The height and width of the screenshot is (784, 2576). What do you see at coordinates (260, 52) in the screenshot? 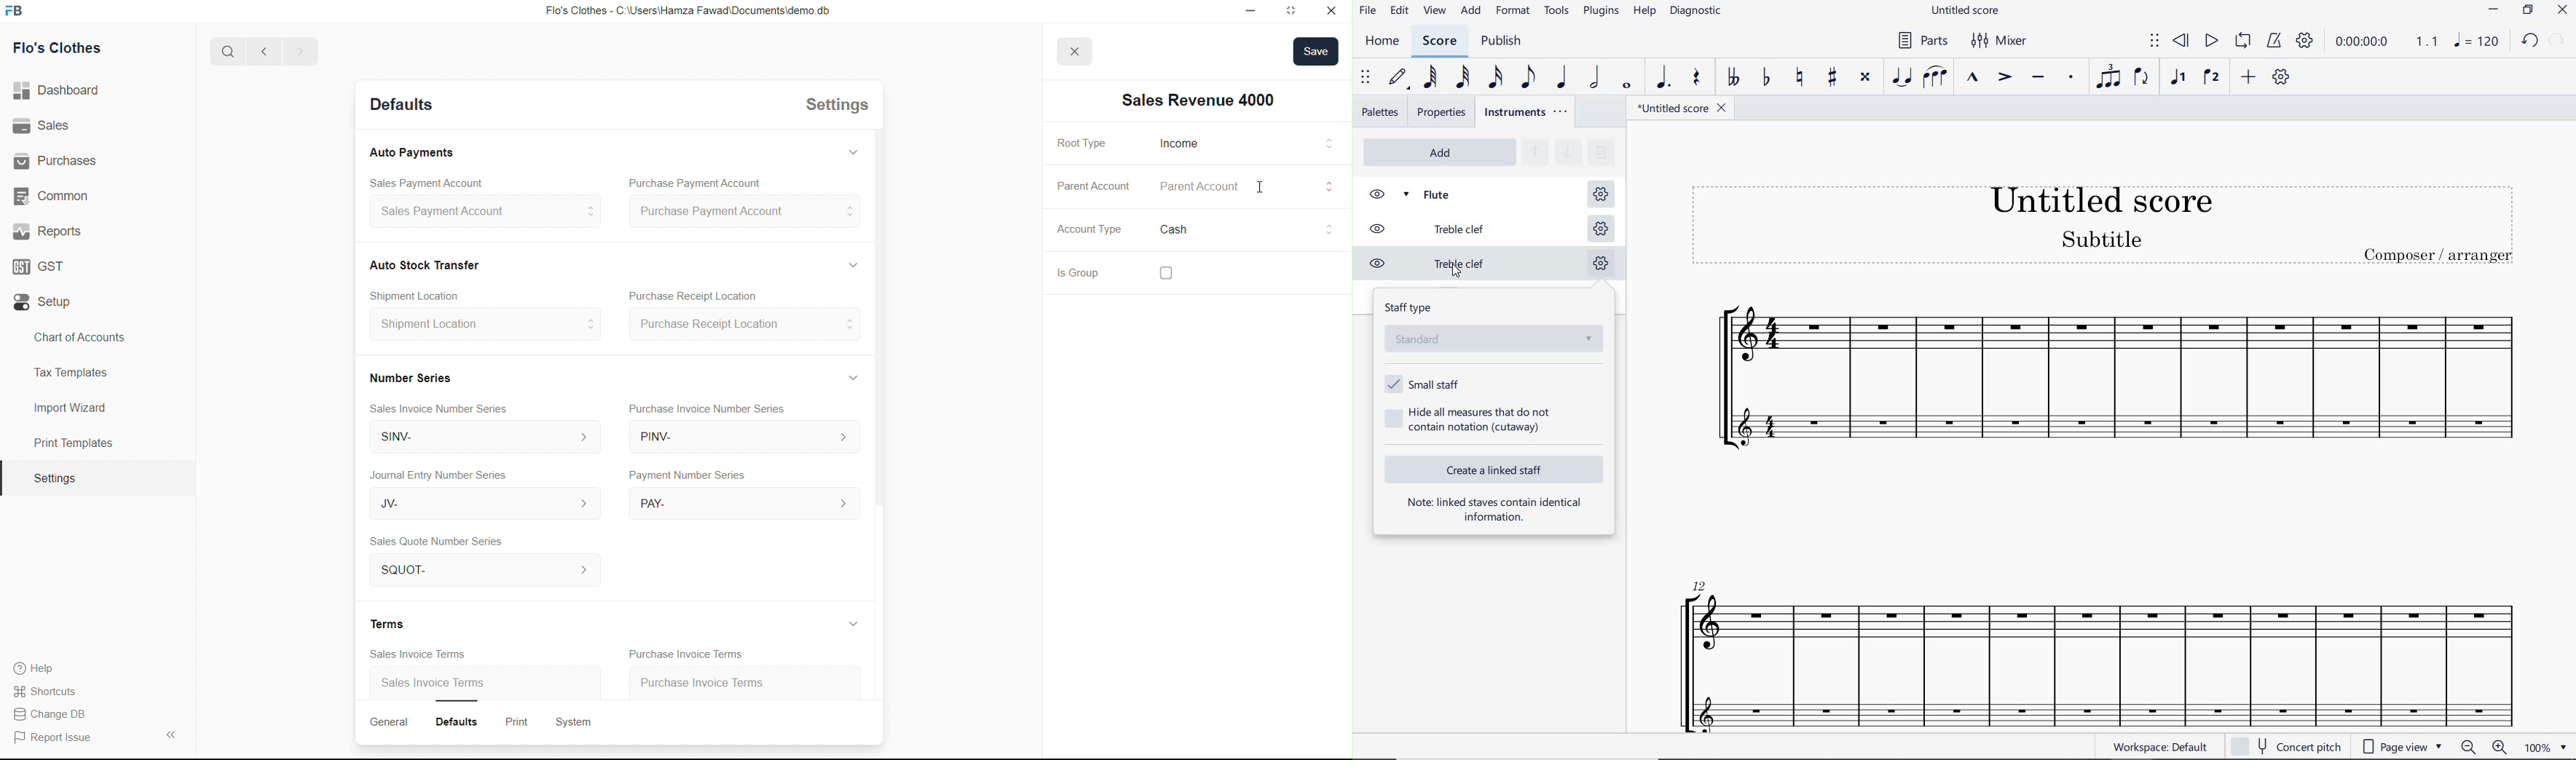
I see `Back` at bounding box center [260, 52].